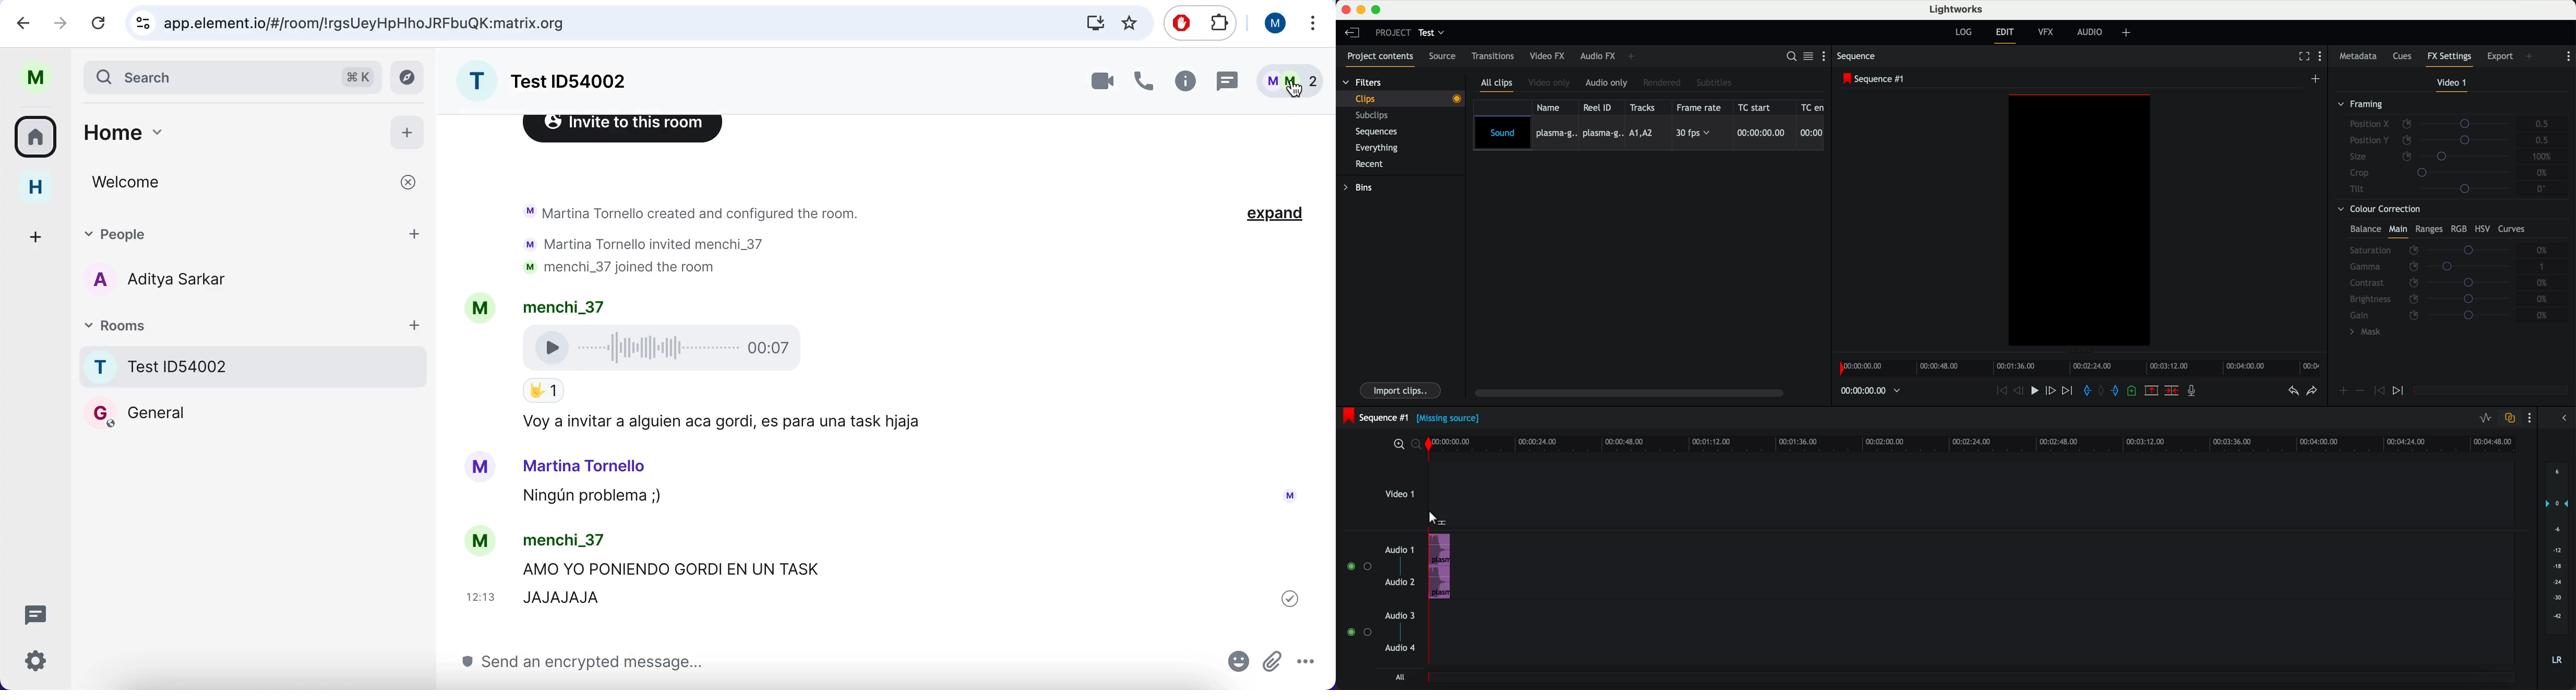  Describe the element at coordinates (568, 307) in the screenshot. I see `menchi_37` at that location.